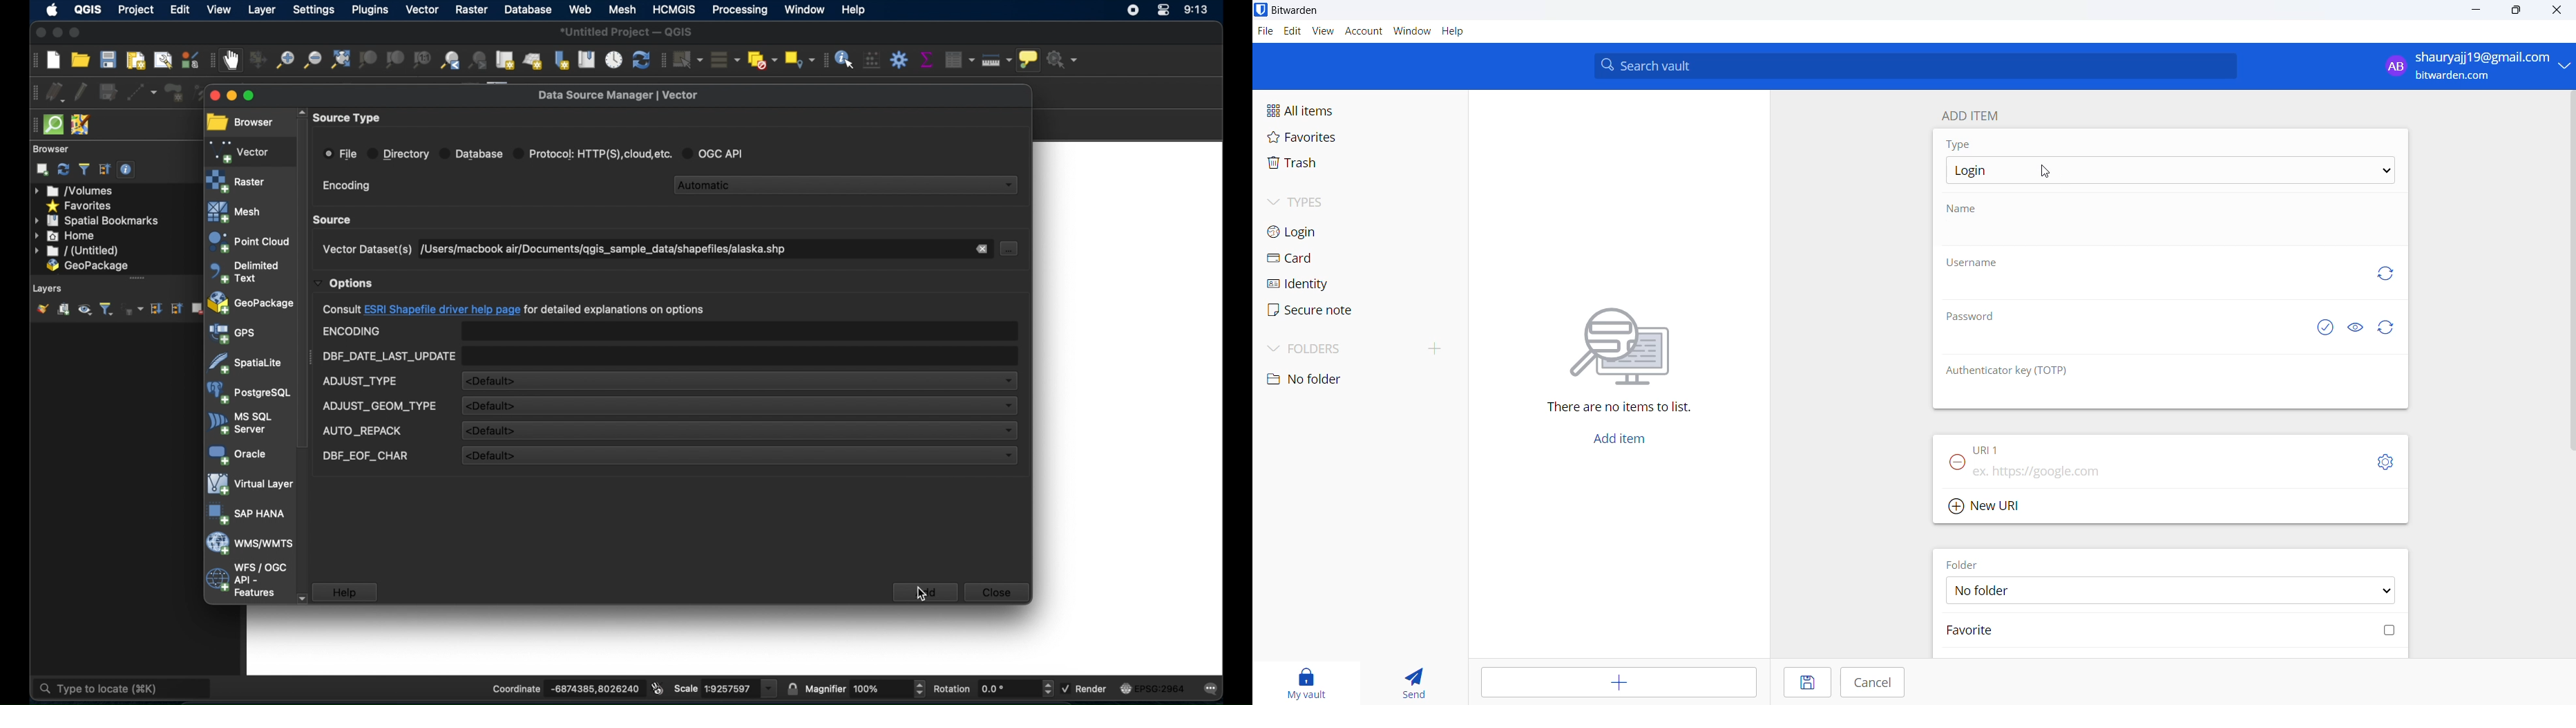  I want to click on measure line, so click(998, 61).